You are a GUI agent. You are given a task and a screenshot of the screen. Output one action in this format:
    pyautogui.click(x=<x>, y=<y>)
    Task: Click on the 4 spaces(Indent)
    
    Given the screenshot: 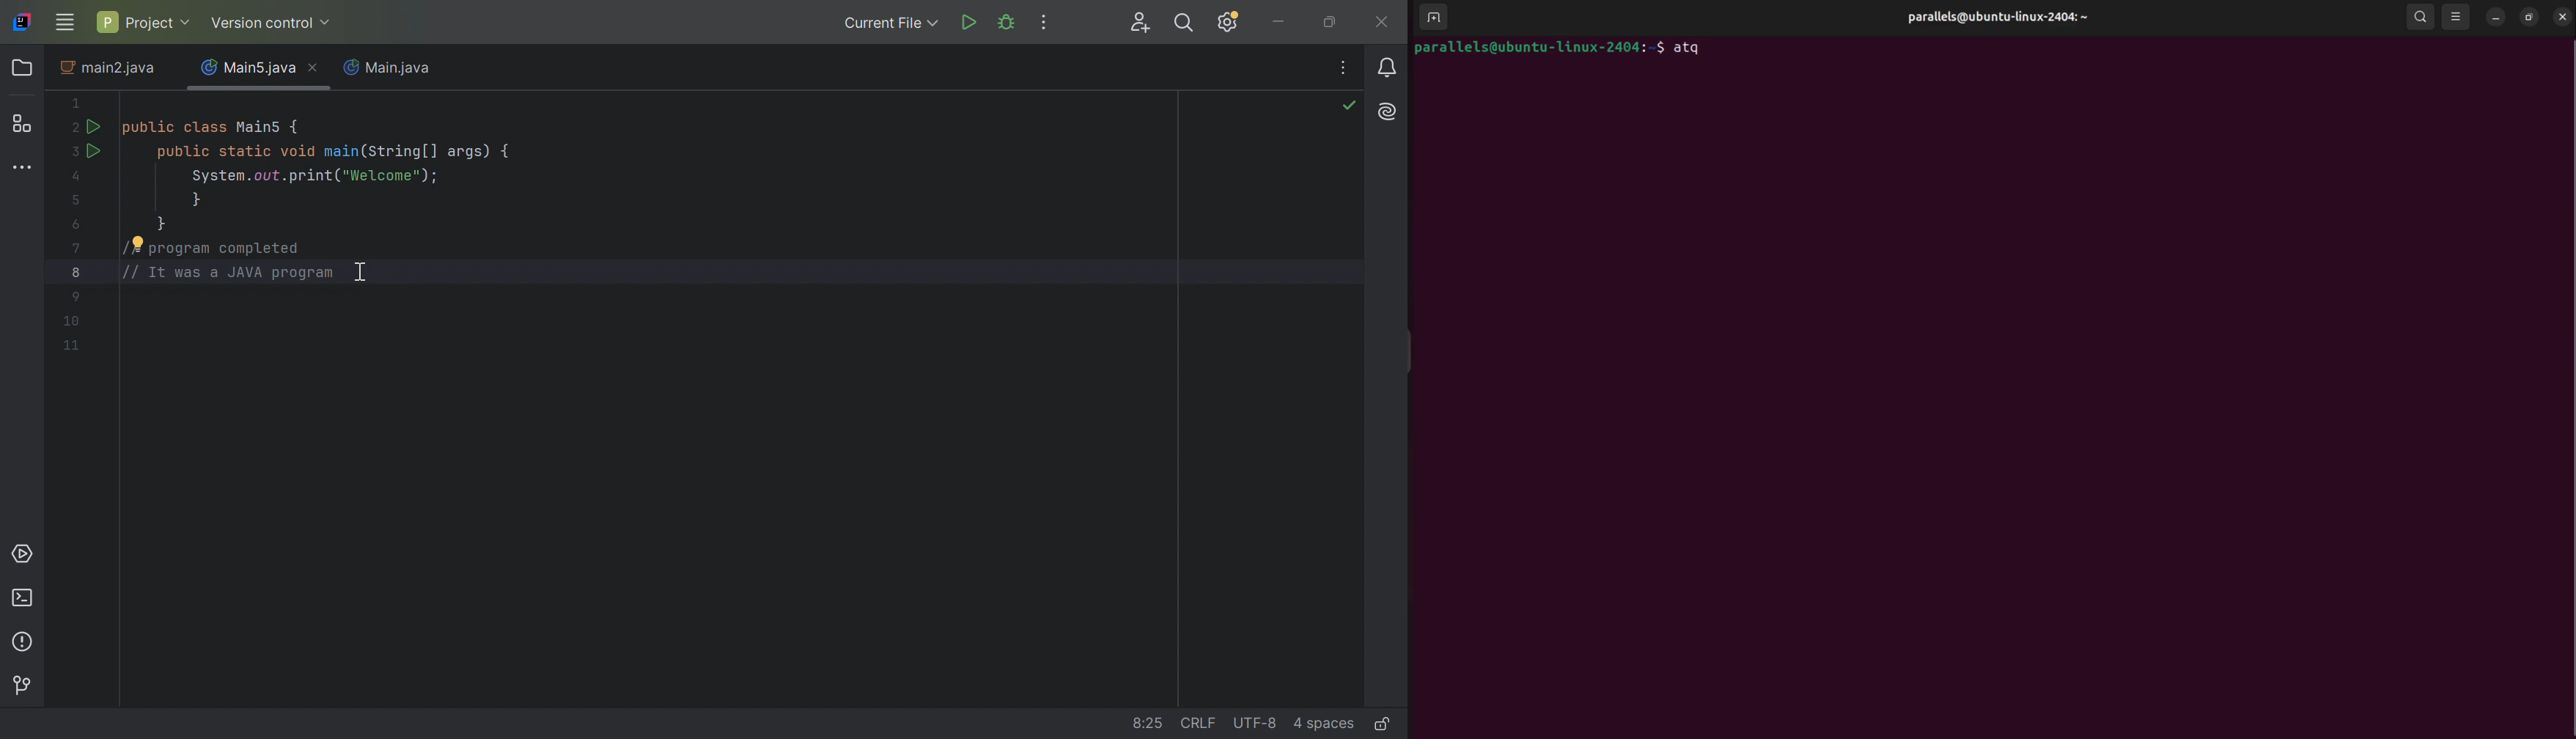 What is the action you would take?
    pyautogui.click(x=1324, y=722)
    